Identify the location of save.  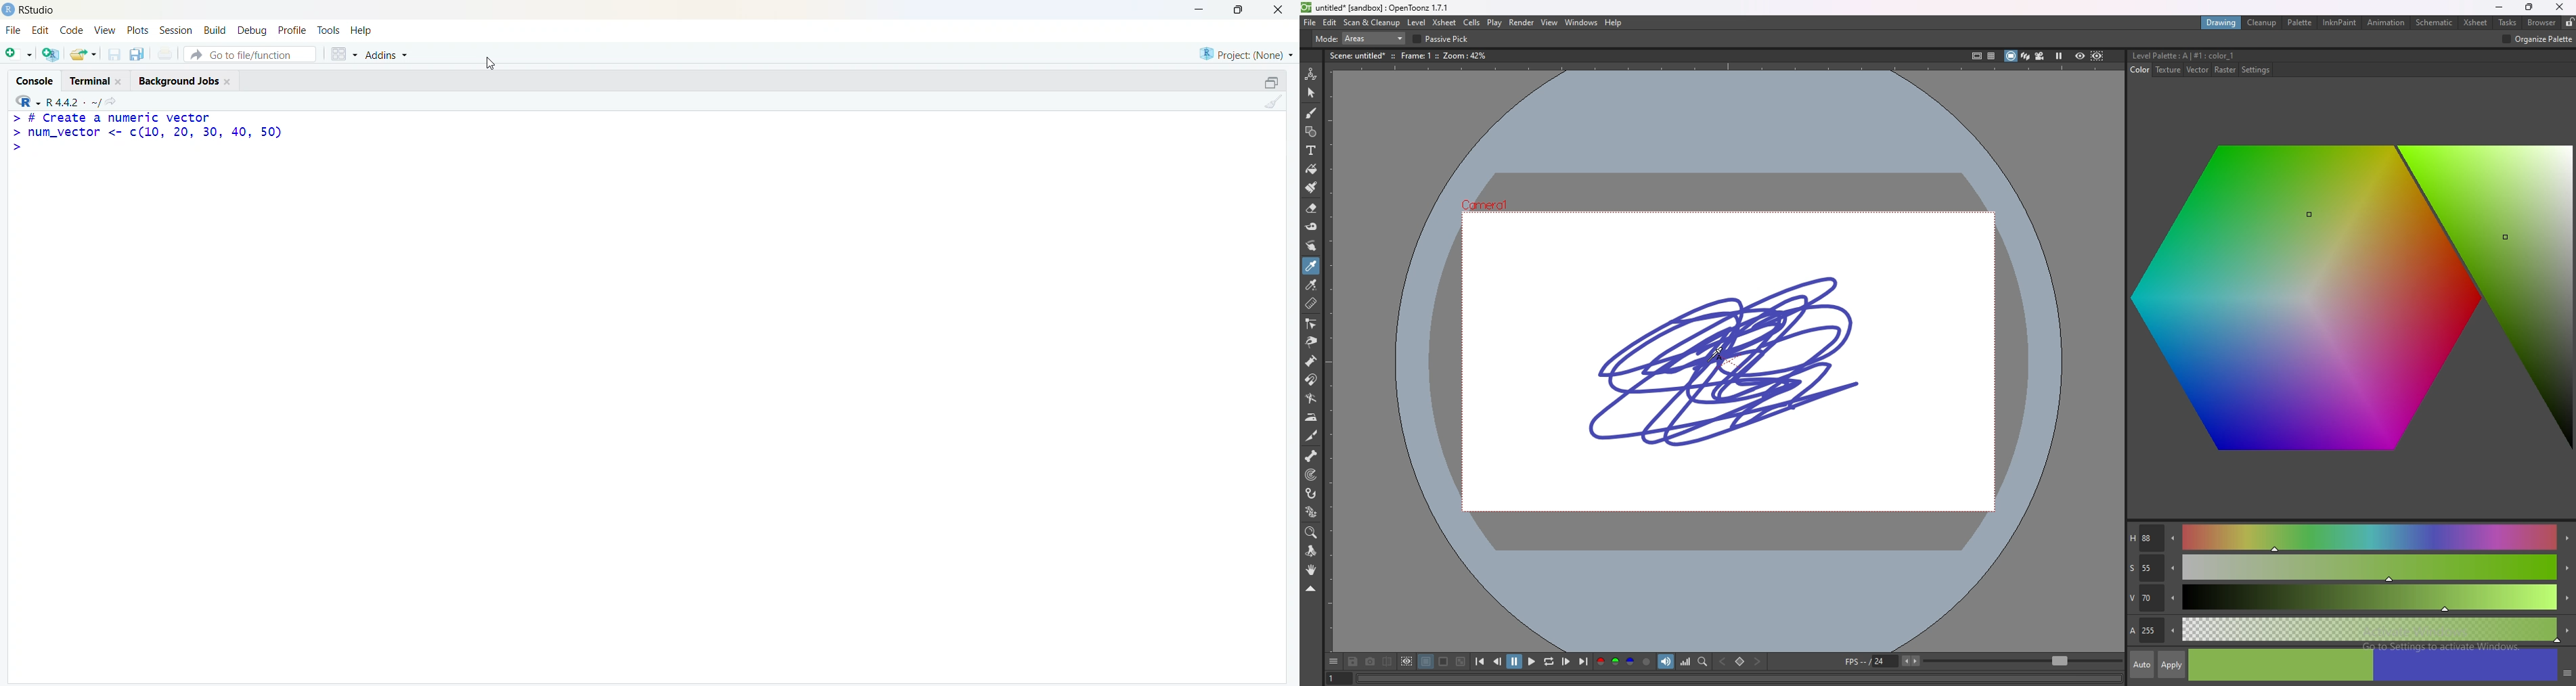
(114, 54).